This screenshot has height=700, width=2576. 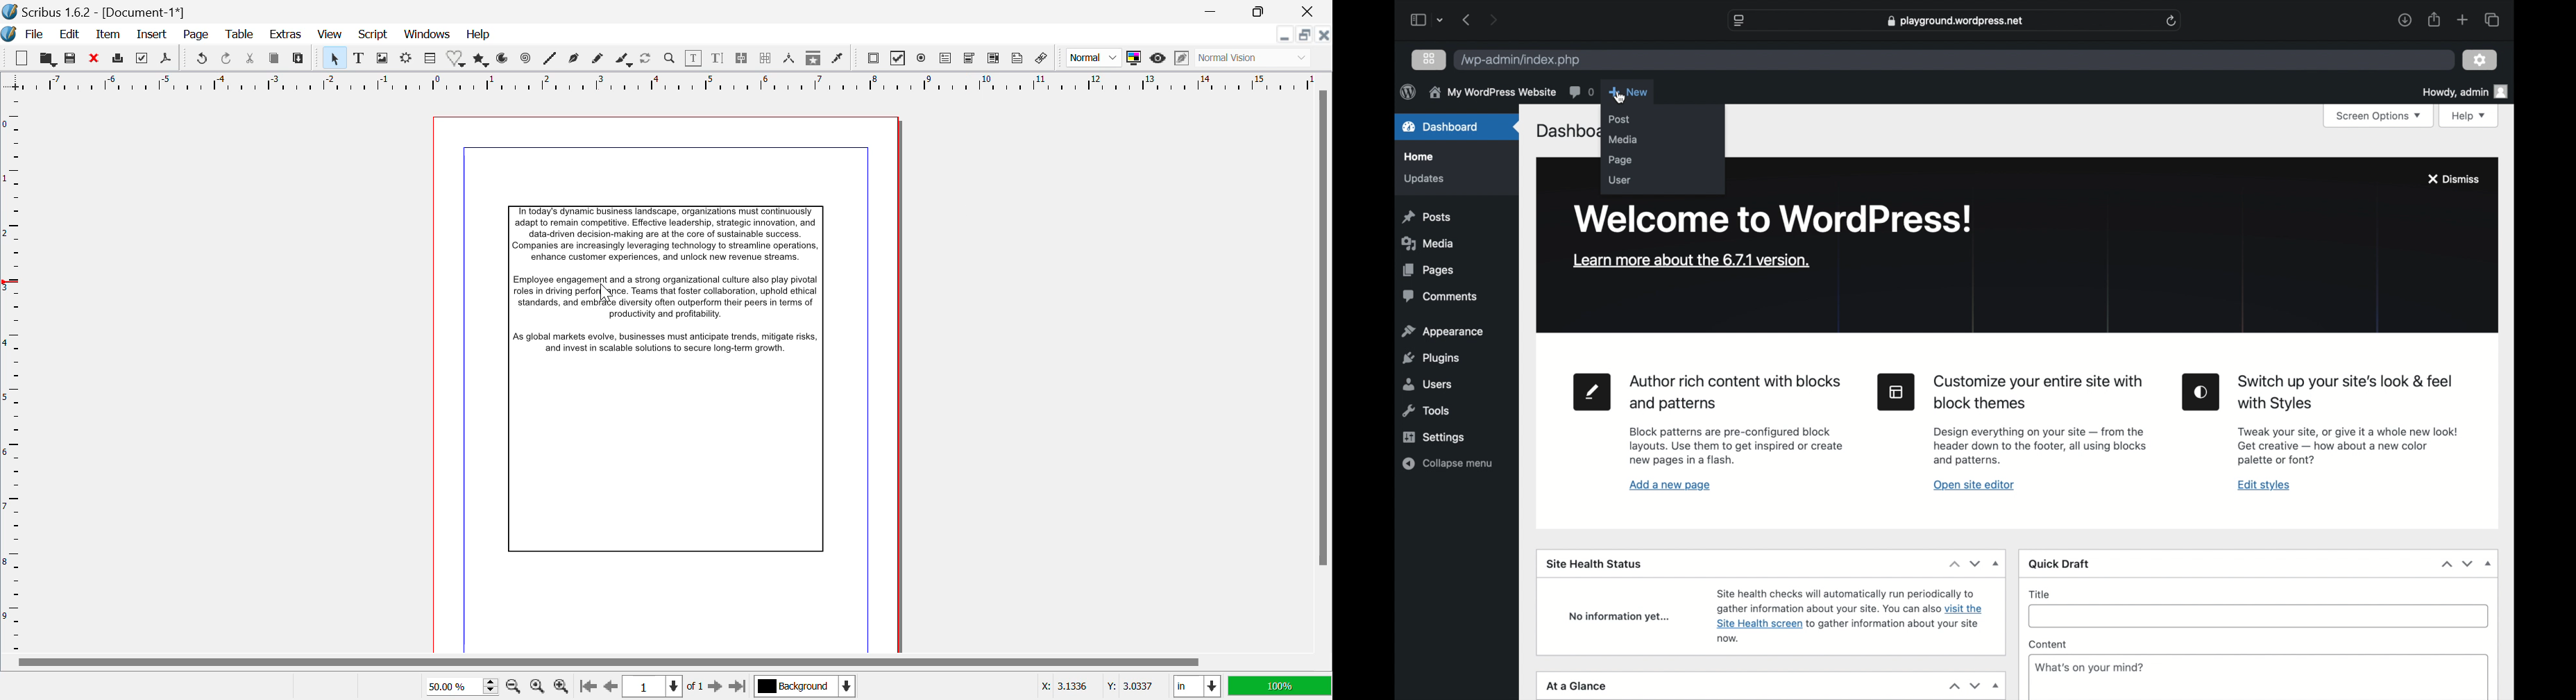 I want to click on cursor, so click(x=1620, y=98).